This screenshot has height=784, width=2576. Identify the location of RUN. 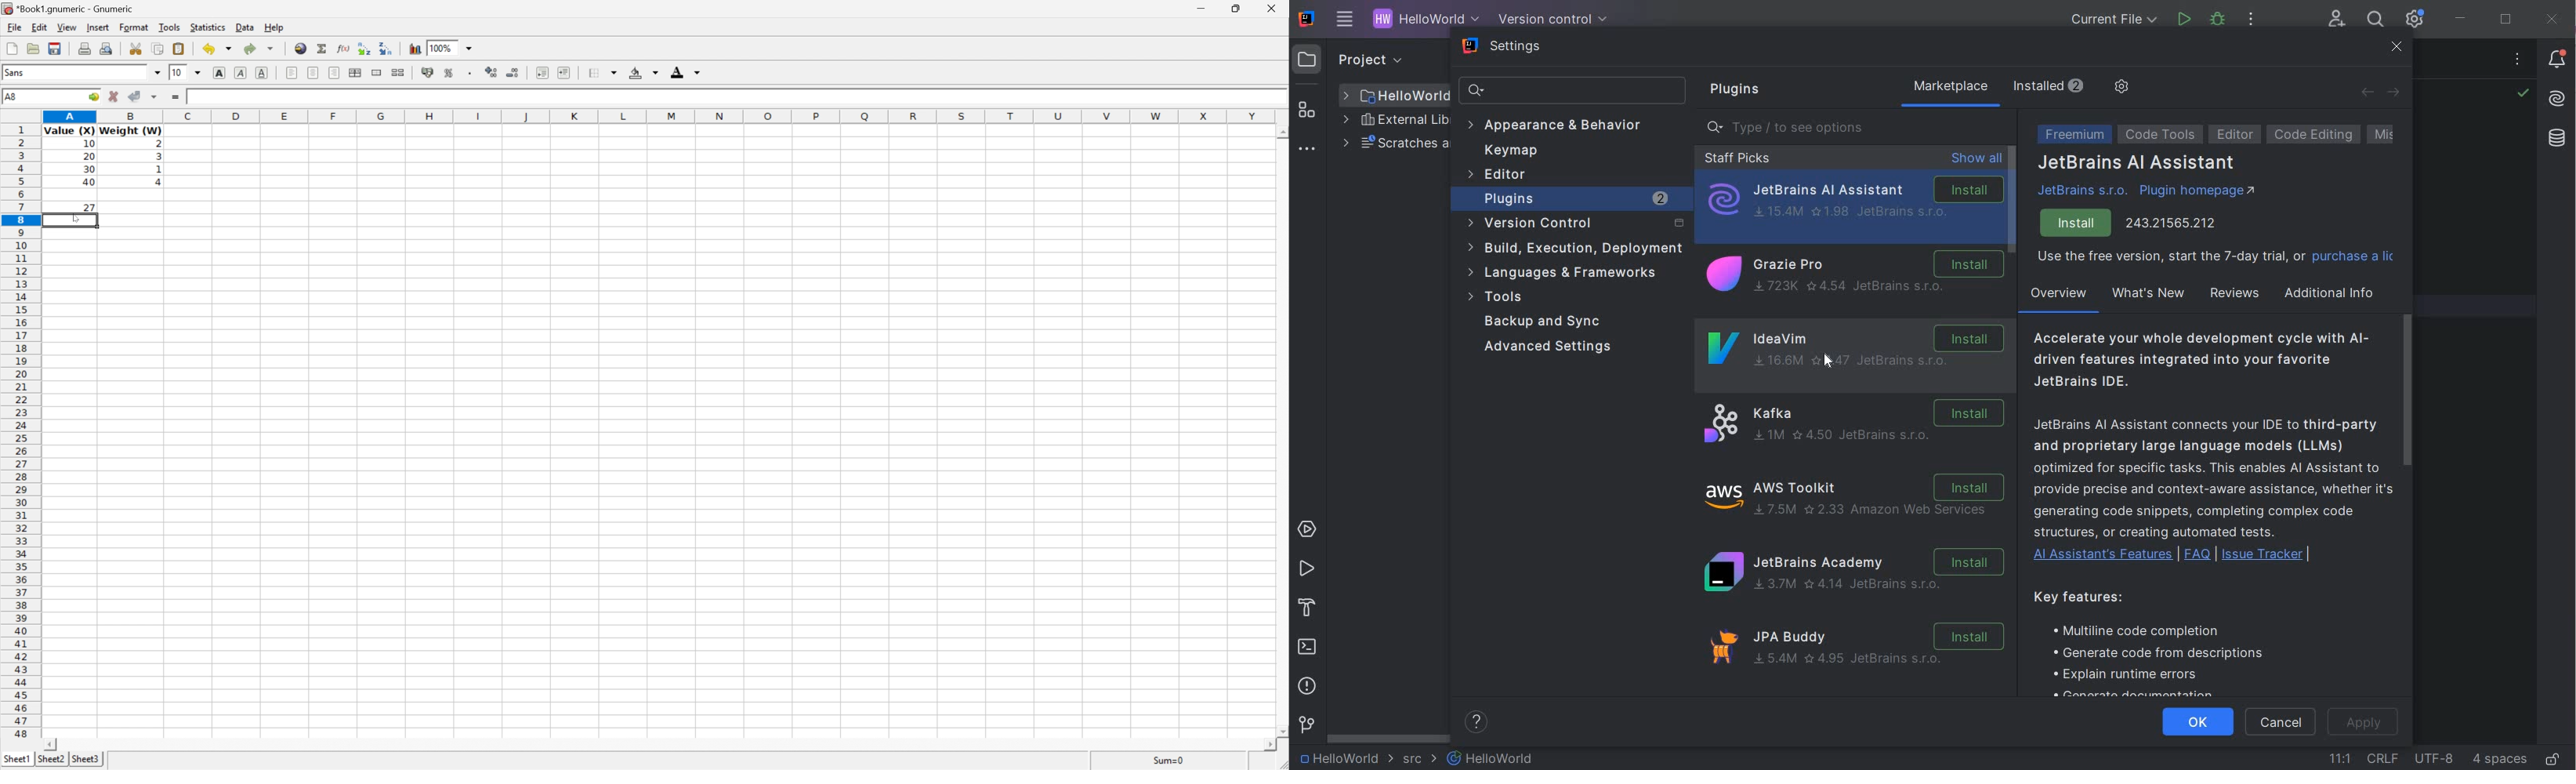
(2184, 20).